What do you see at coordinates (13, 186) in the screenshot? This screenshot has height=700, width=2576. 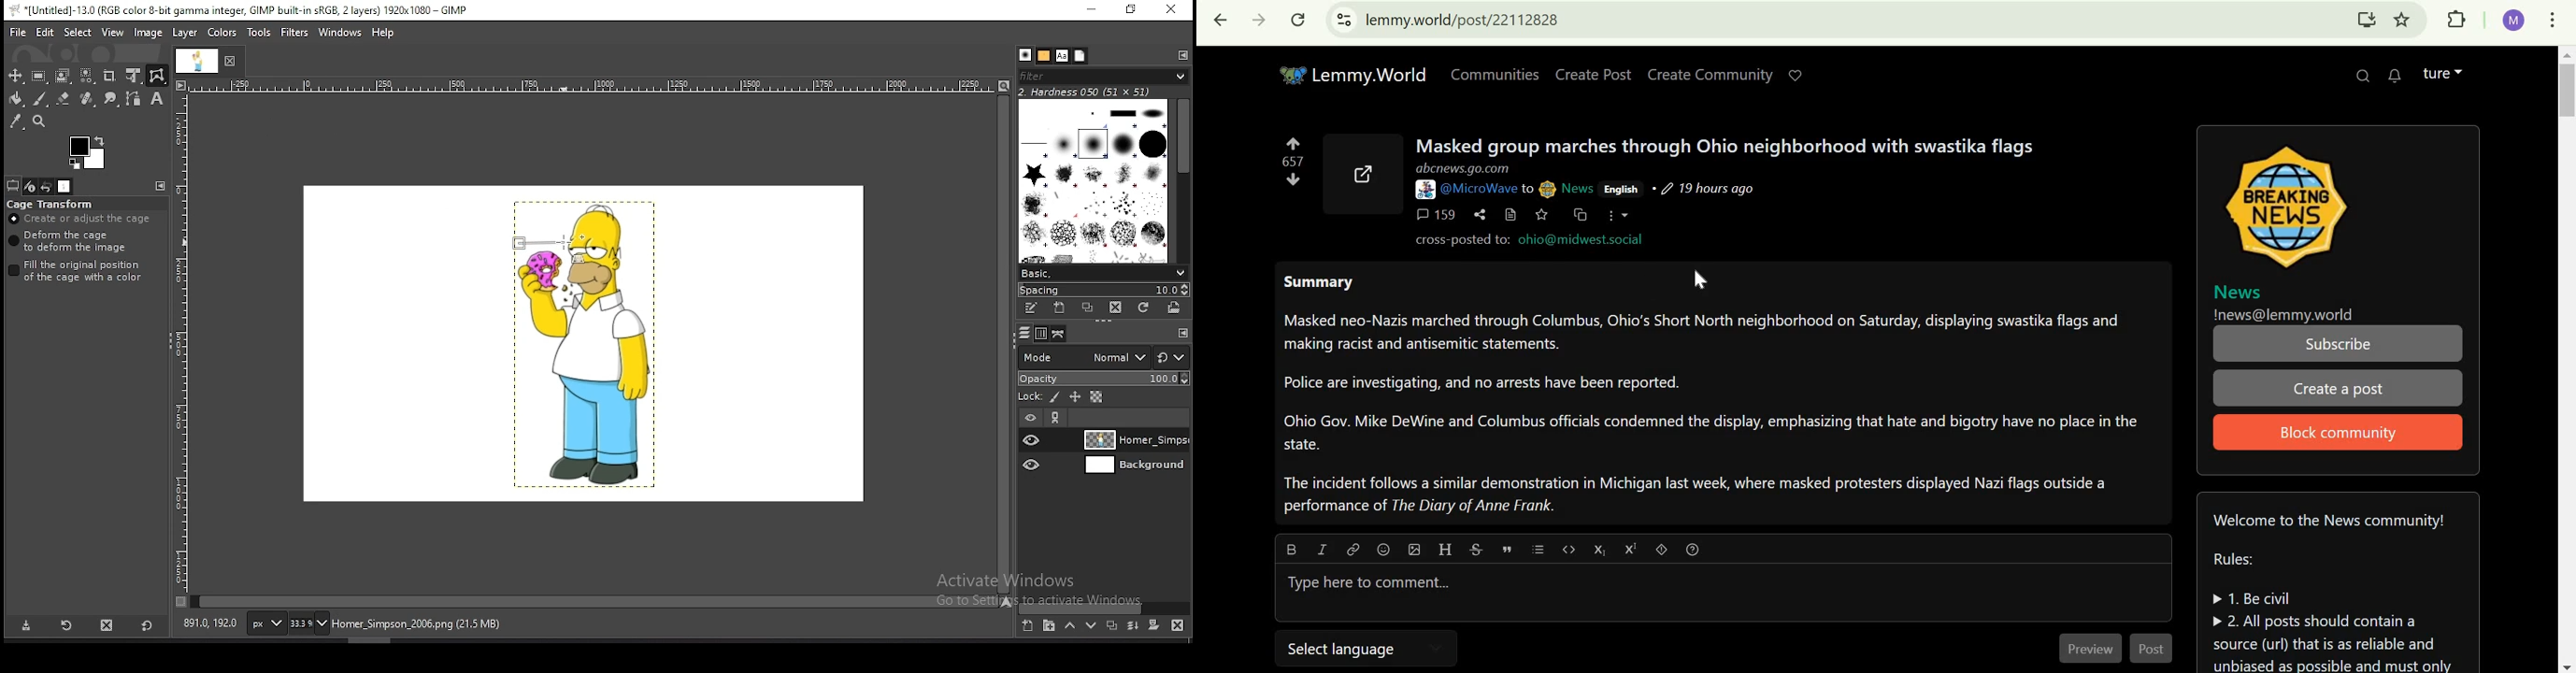 I see `tool options` at bounding box center [13, 186].